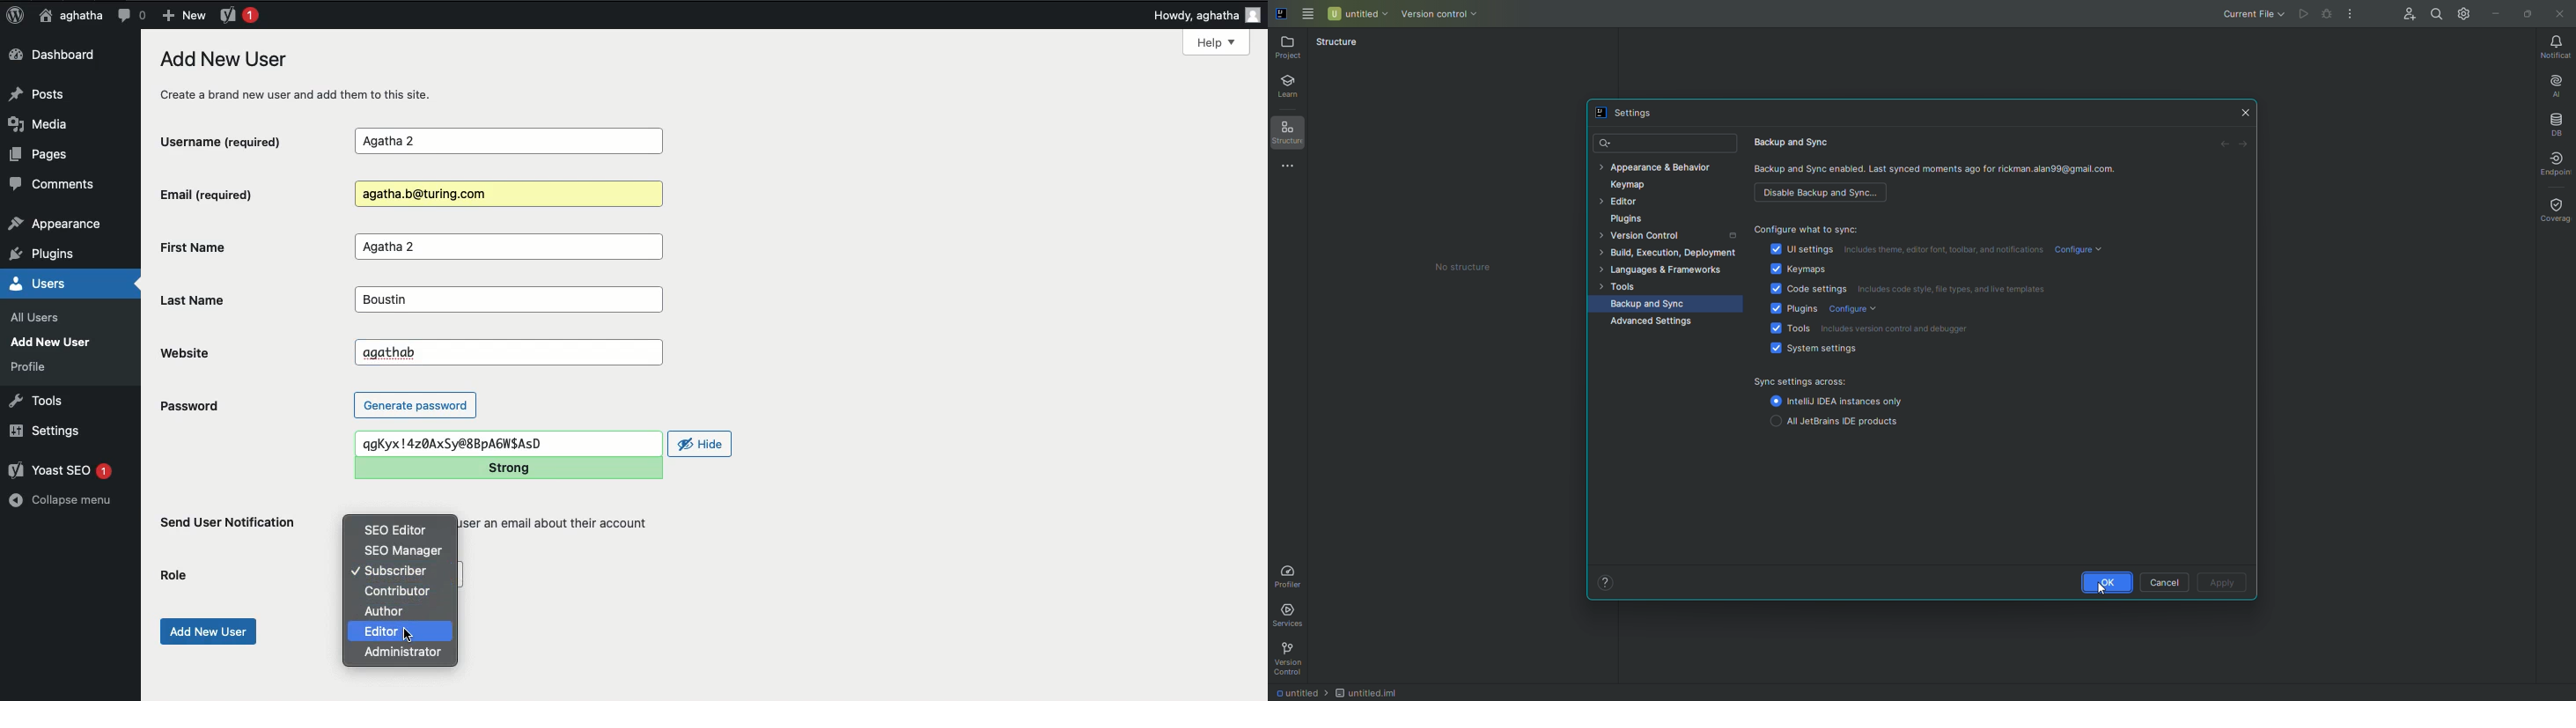 This screenshot has width=2576, height=728. What do you see at coordinates (188, 406) in the screenshot?
I see `Password` at bounding box center [188, 406].